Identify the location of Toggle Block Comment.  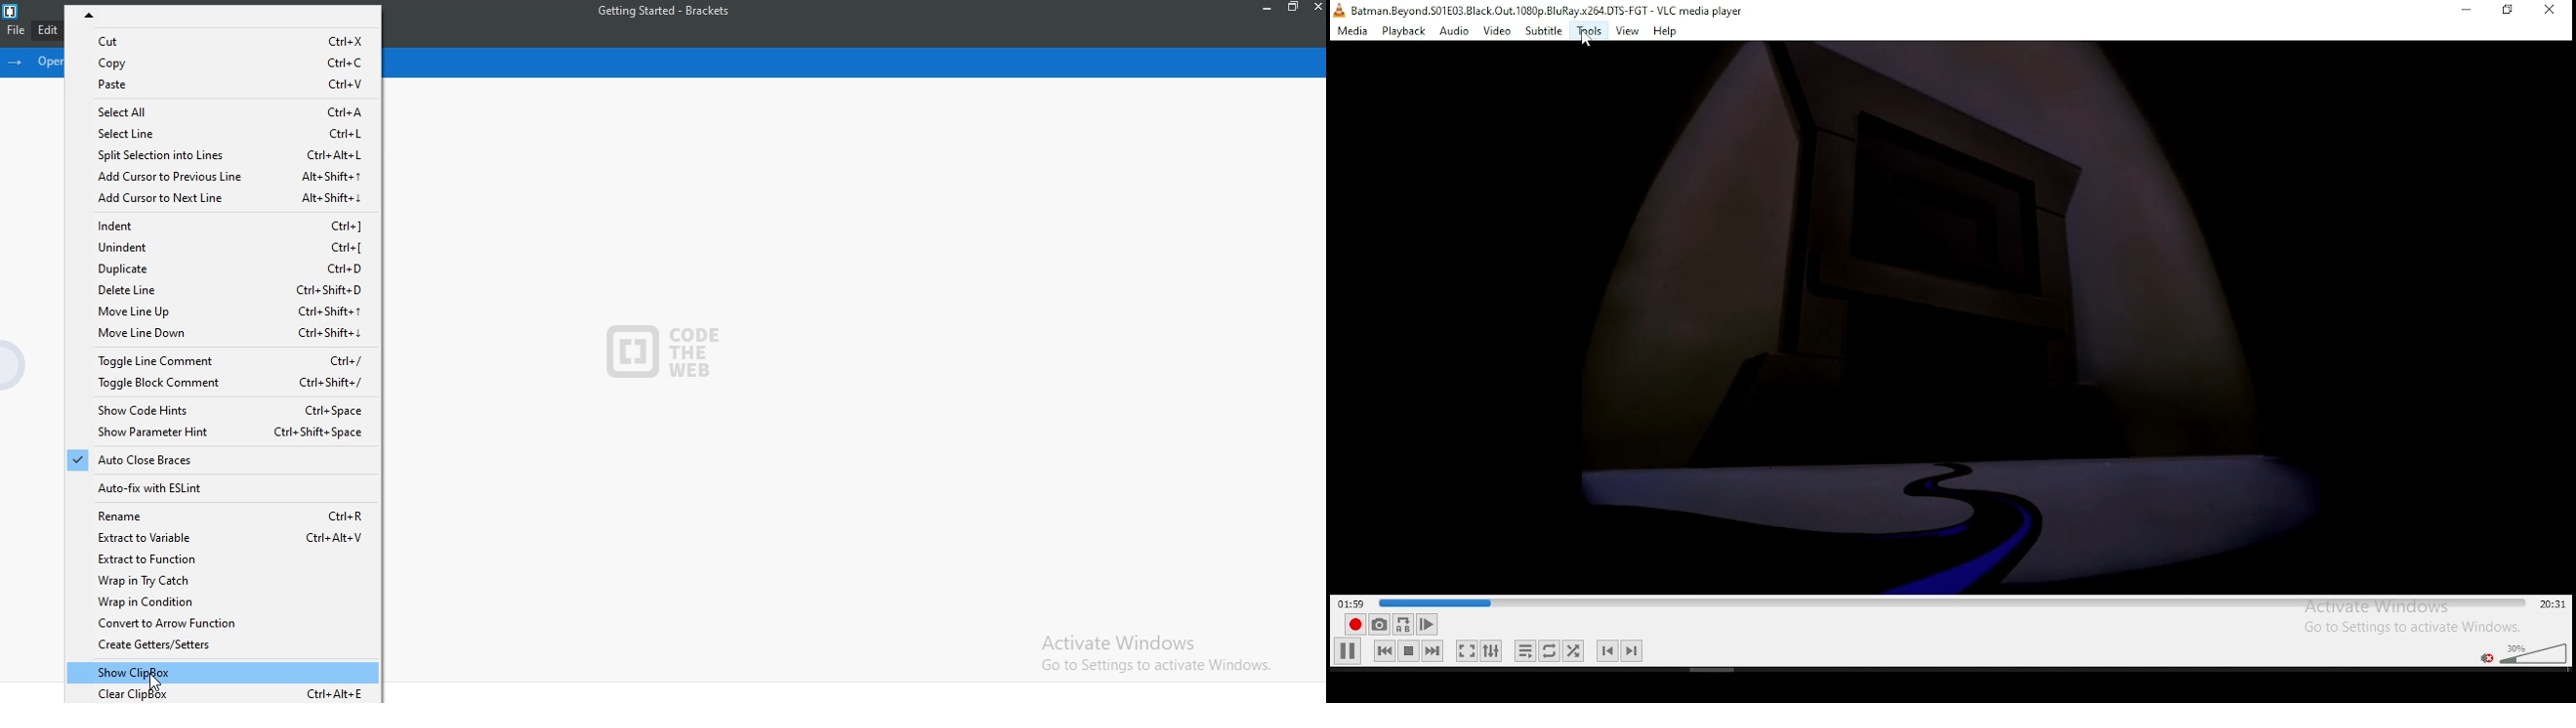
(217, 386).